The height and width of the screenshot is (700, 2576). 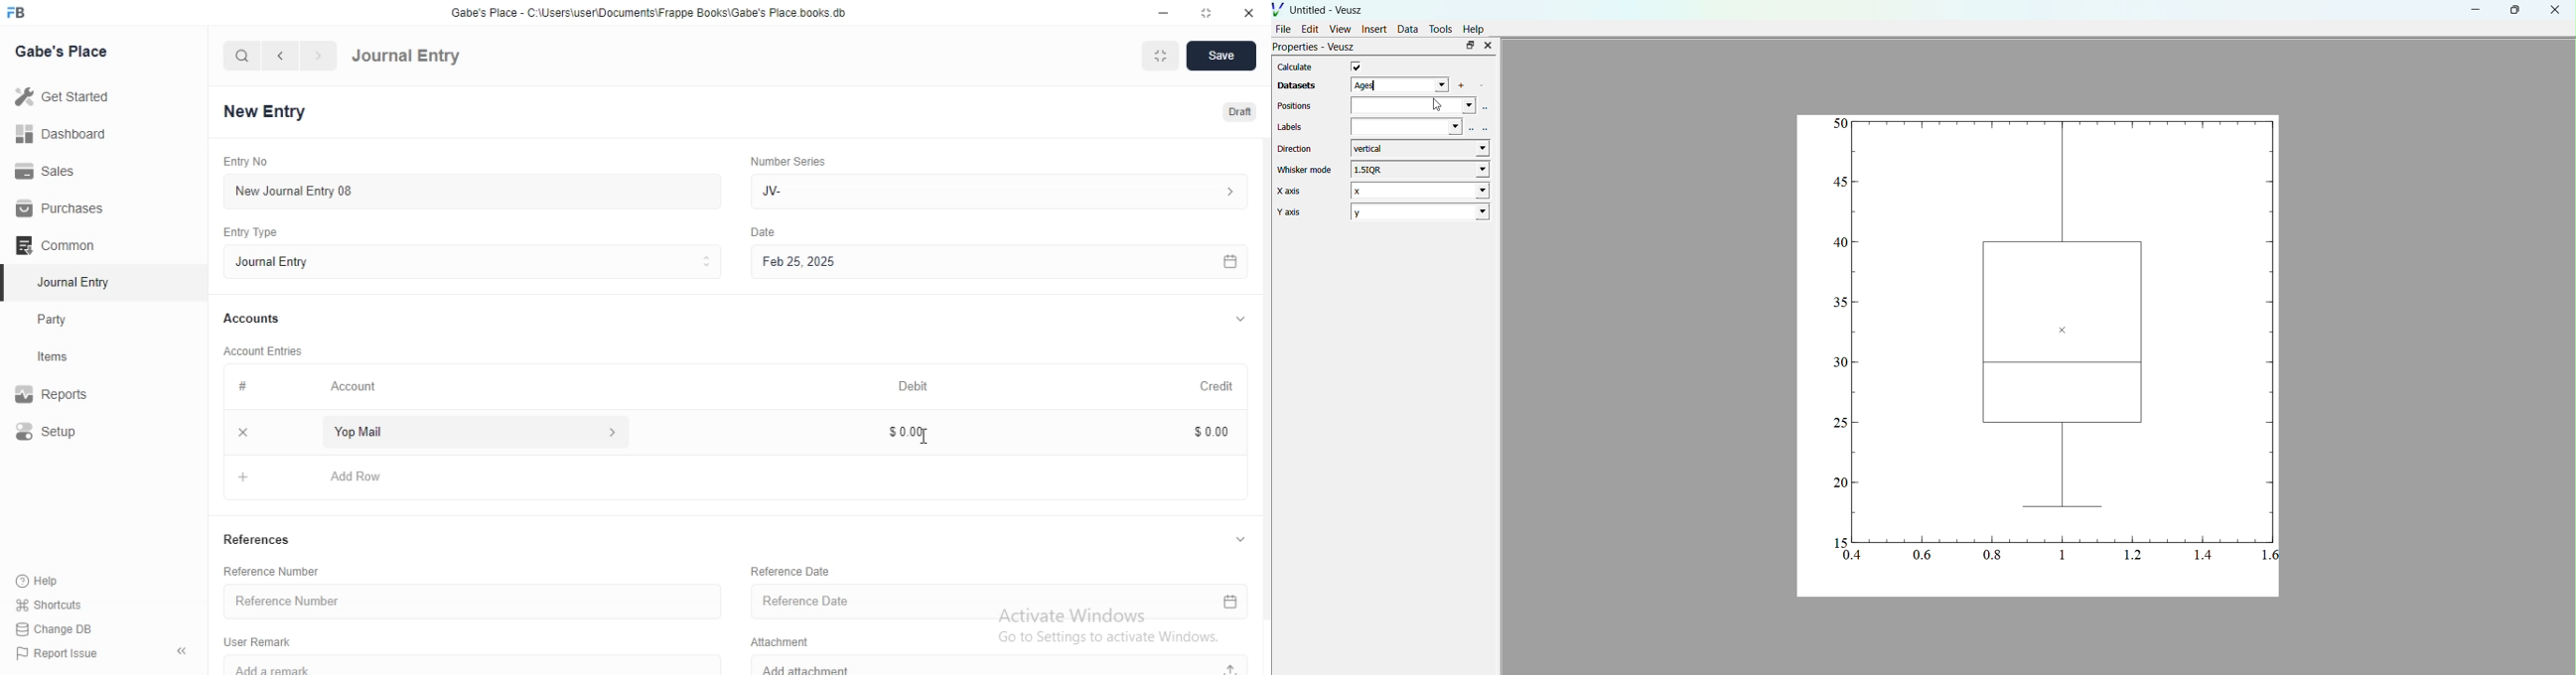 What do you see at coordinates (2040, 355) in the screenshot?
I see `graphs` at bounding box center [2040, 355].